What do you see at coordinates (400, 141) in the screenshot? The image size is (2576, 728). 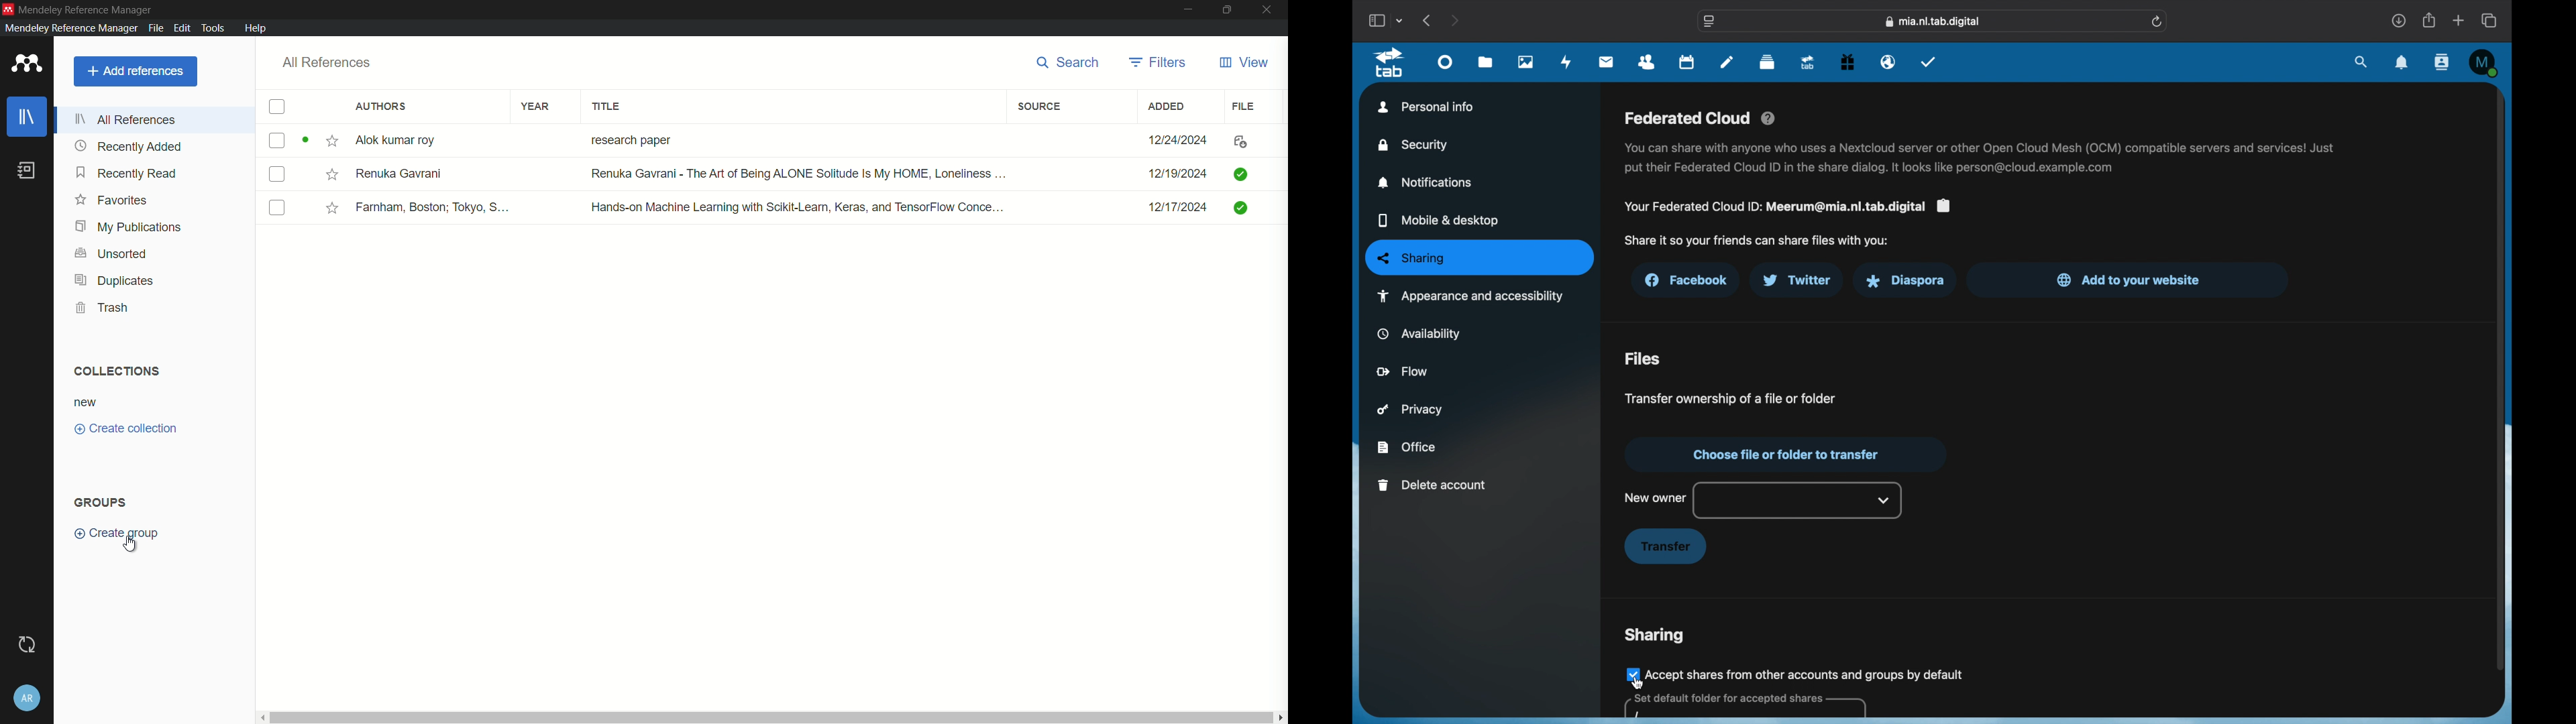 I see `Alok Kumar Rou` at bounding box center [400, 141].